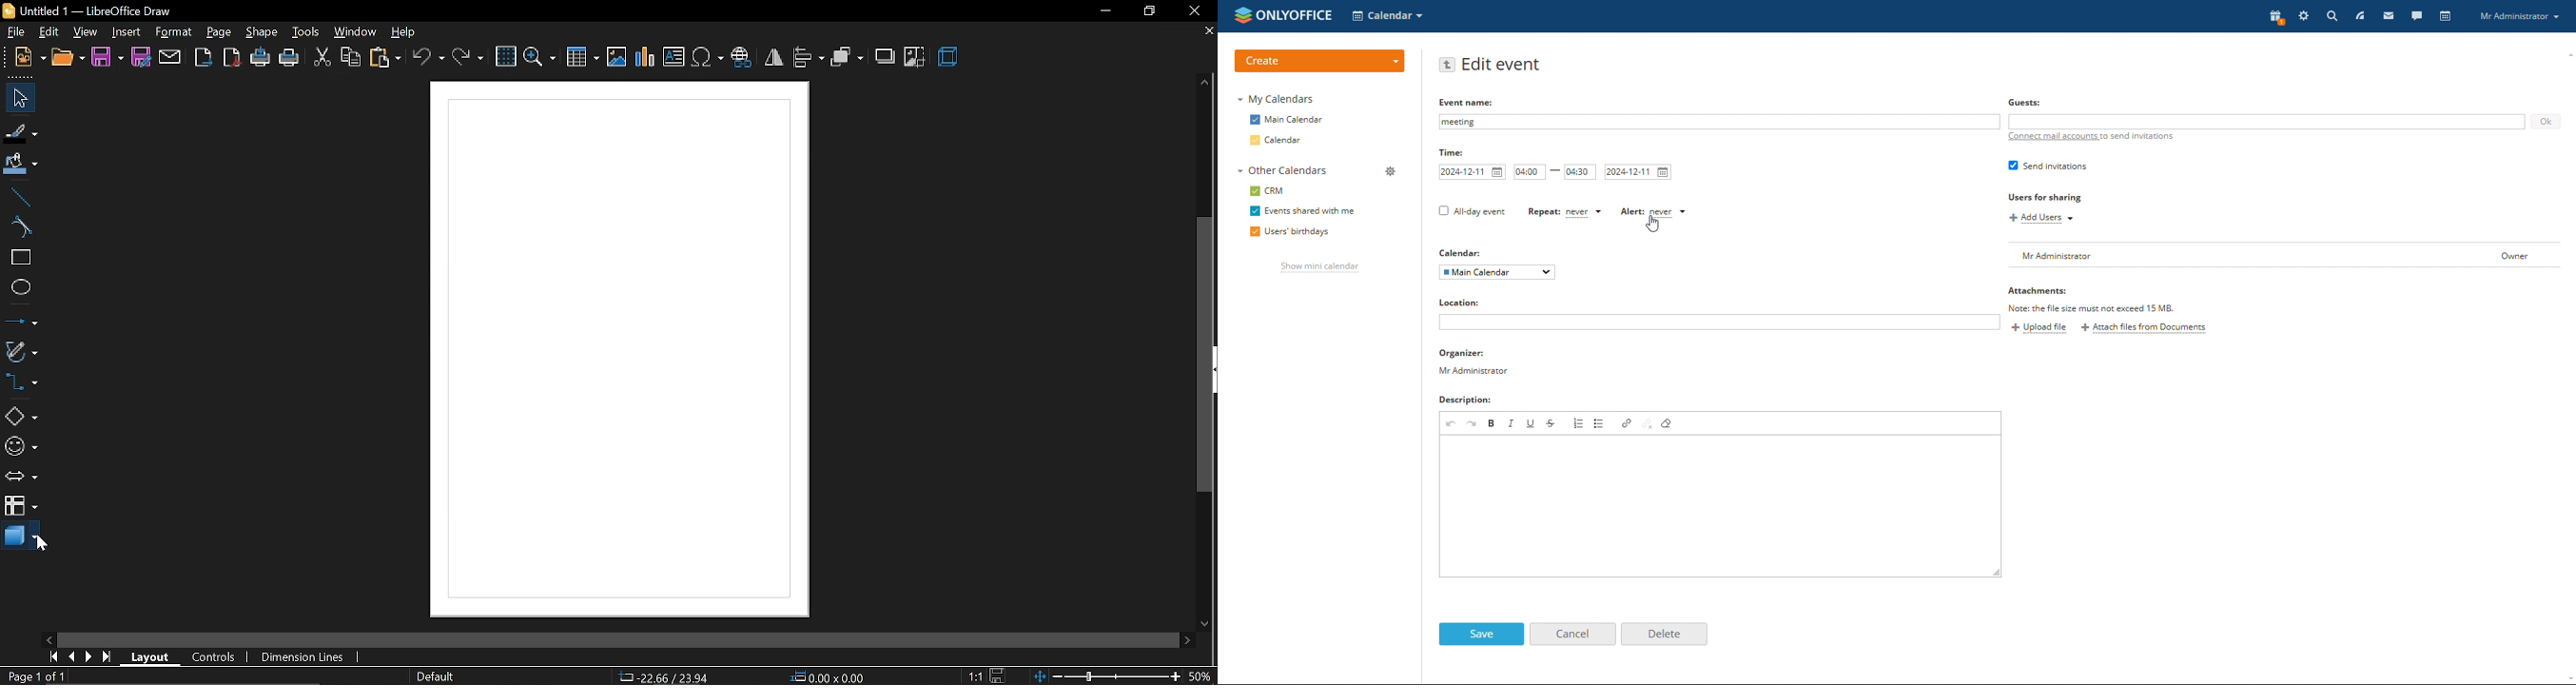  Describe the element at coordinates (973, 675) in the screenshot. I see `1:1` at that location.